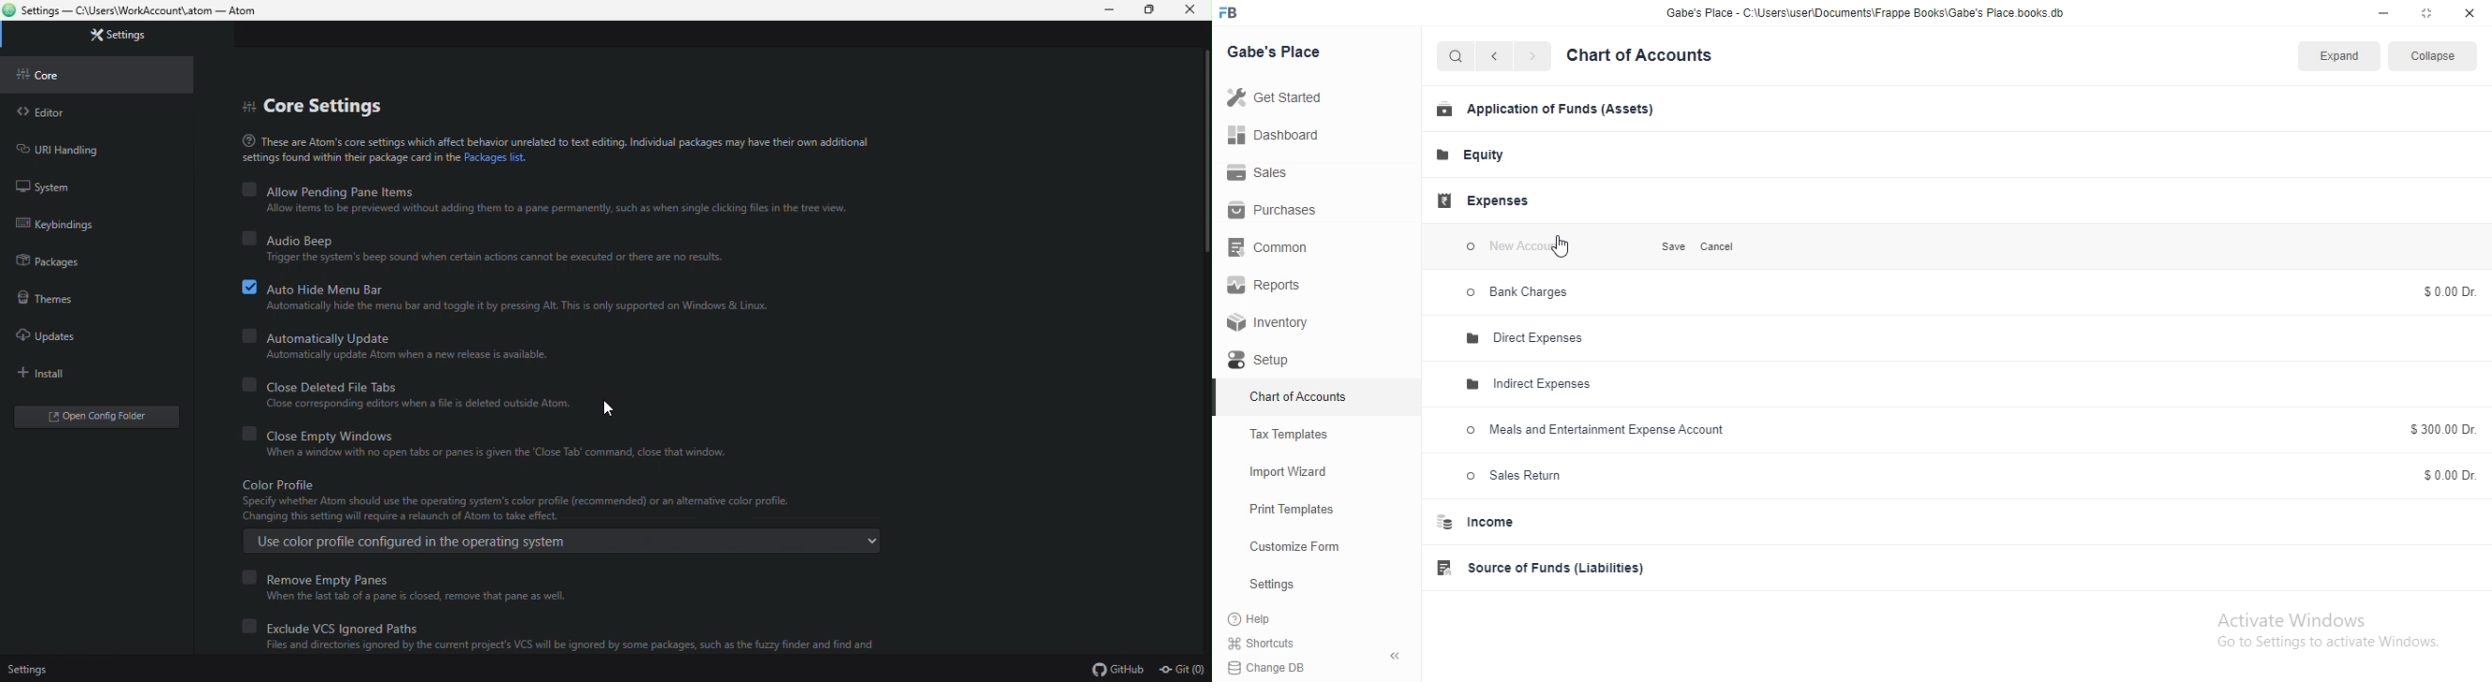  What do you see at coordinates (1539, 58) in the screenshot?
I see `next` at bounding box center [1539, 58].